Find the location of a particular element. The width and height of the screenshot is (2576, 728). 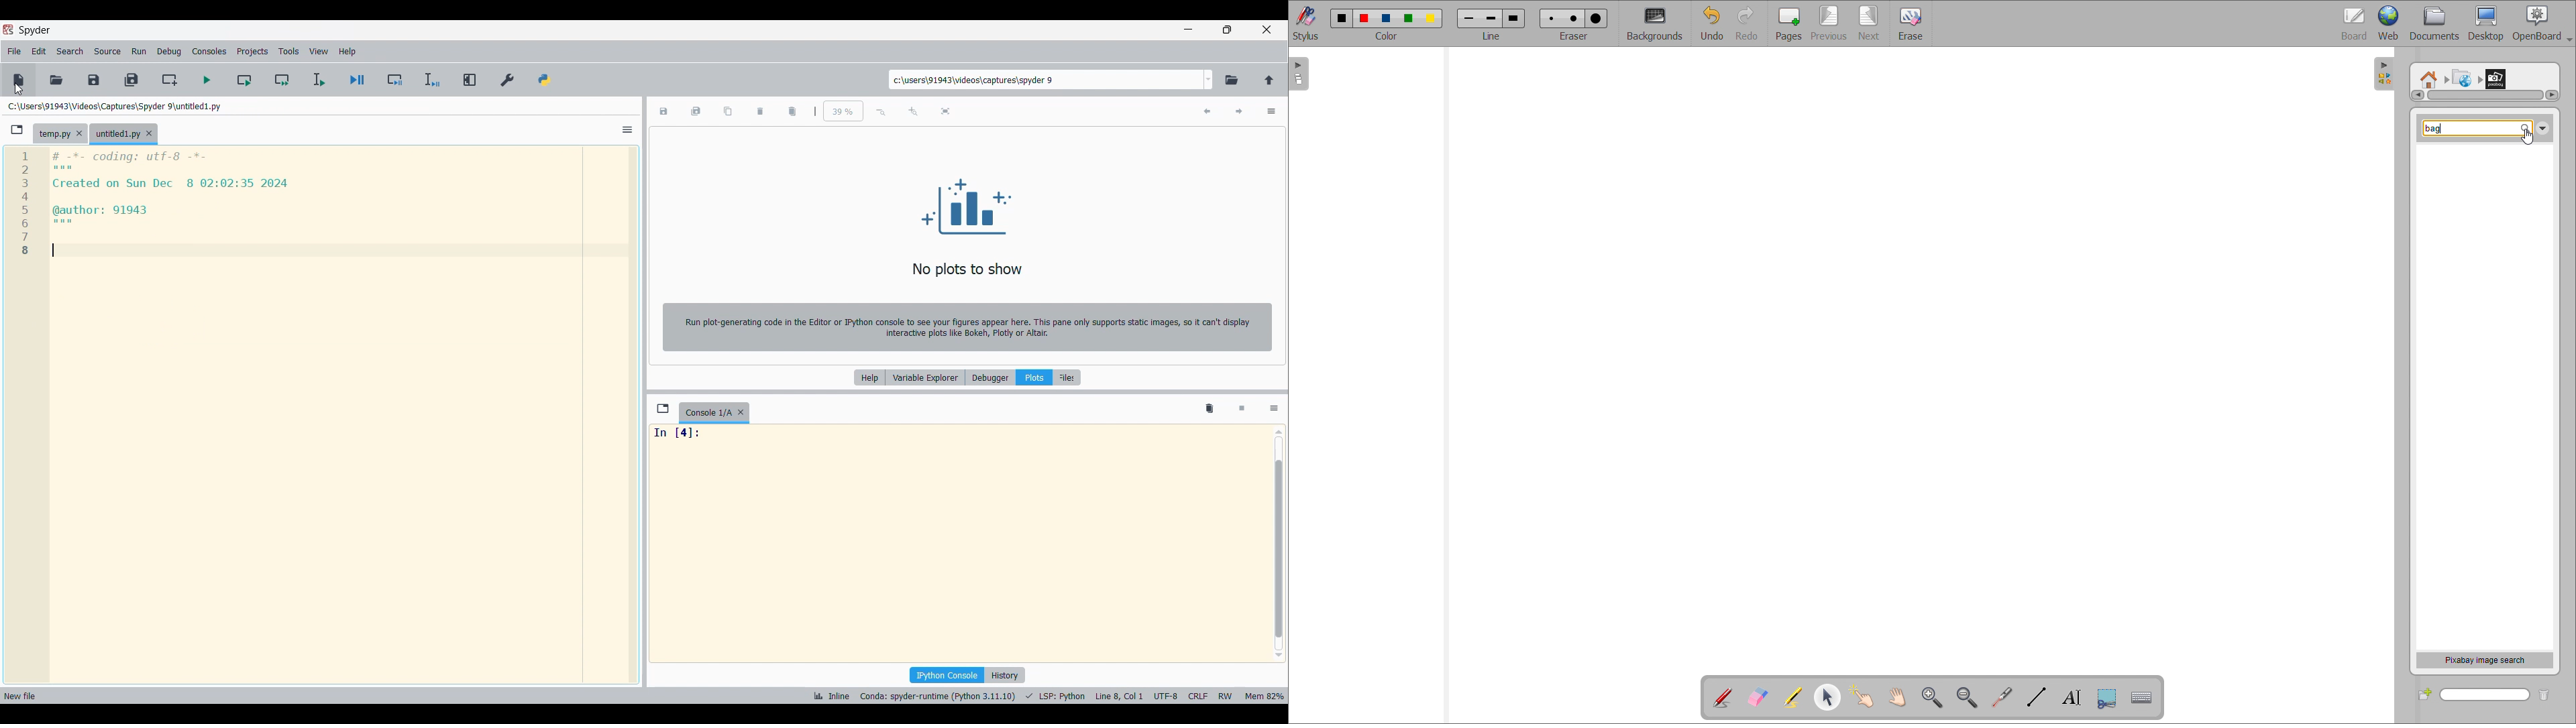

Show in smaller tab is located at coordinates (1228, 30).